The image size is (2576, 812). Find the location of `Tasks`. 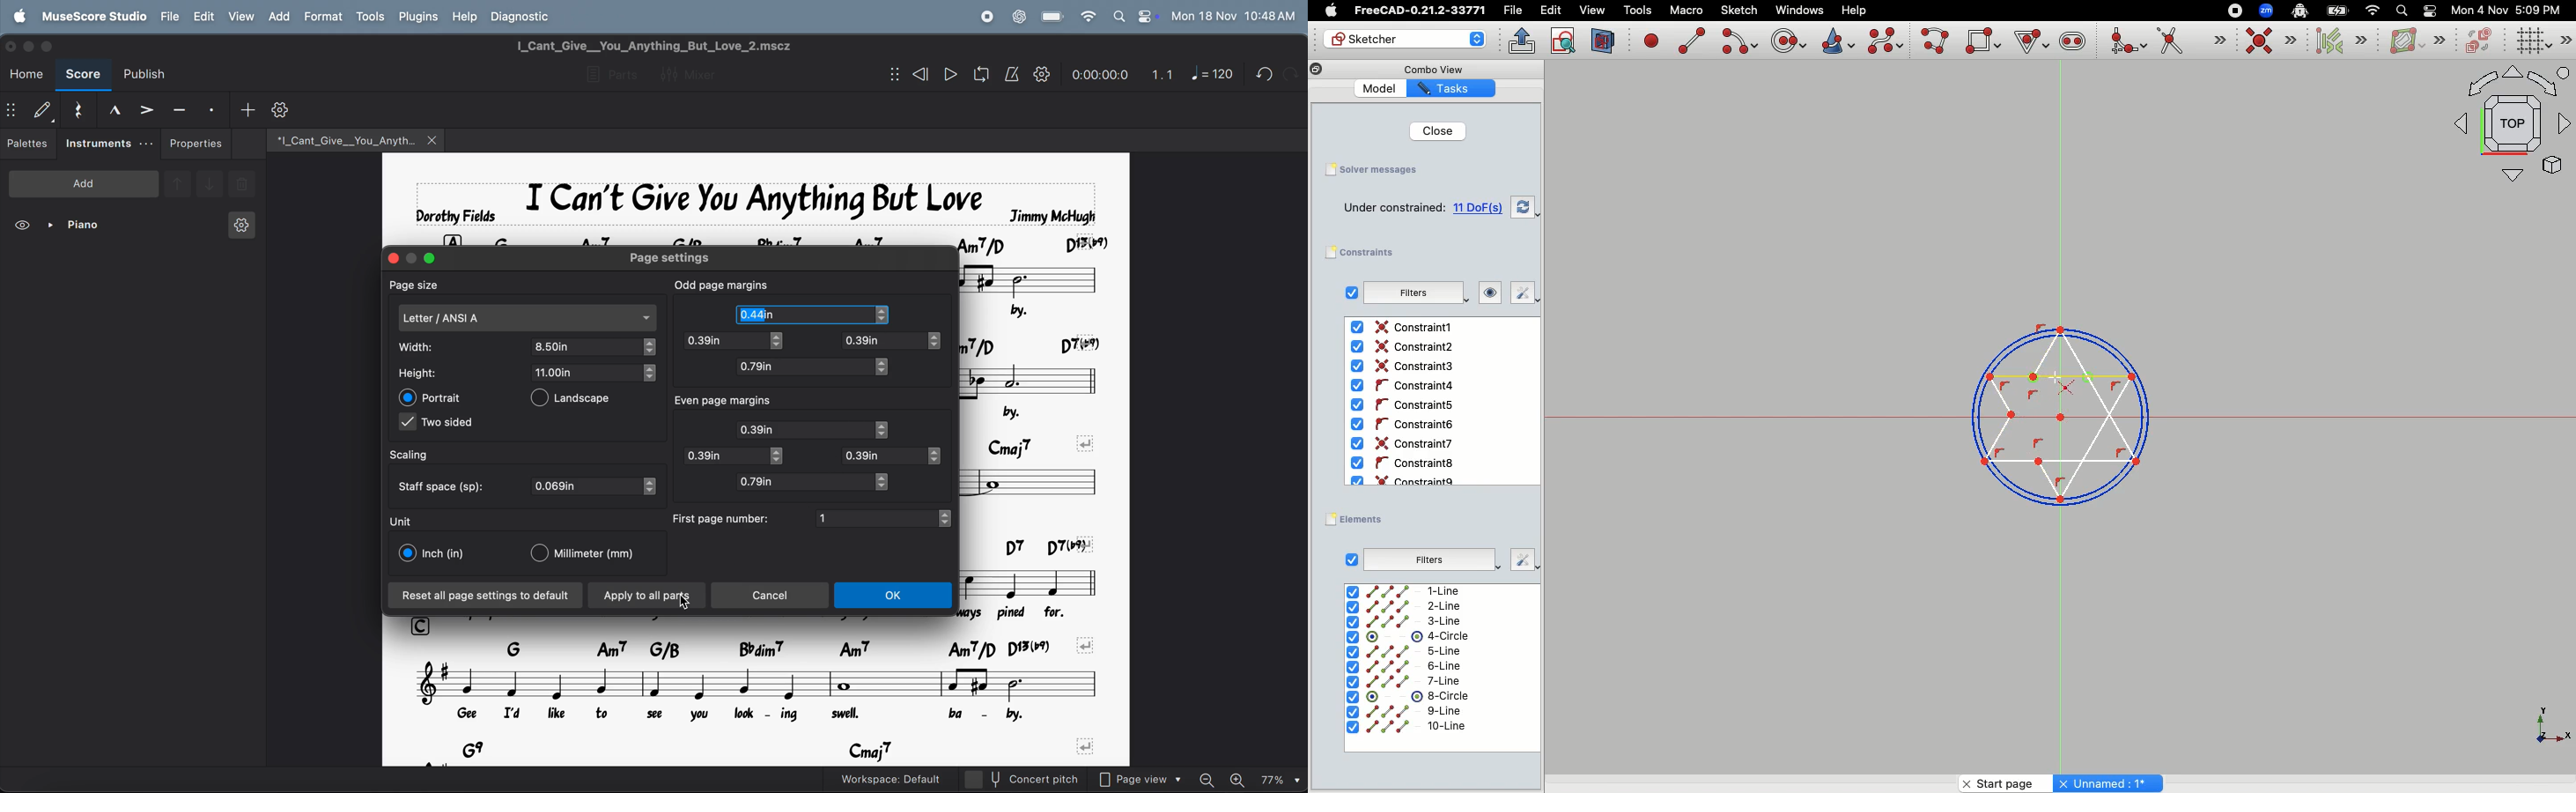

Tasks is located at coordinates (1451, 89).